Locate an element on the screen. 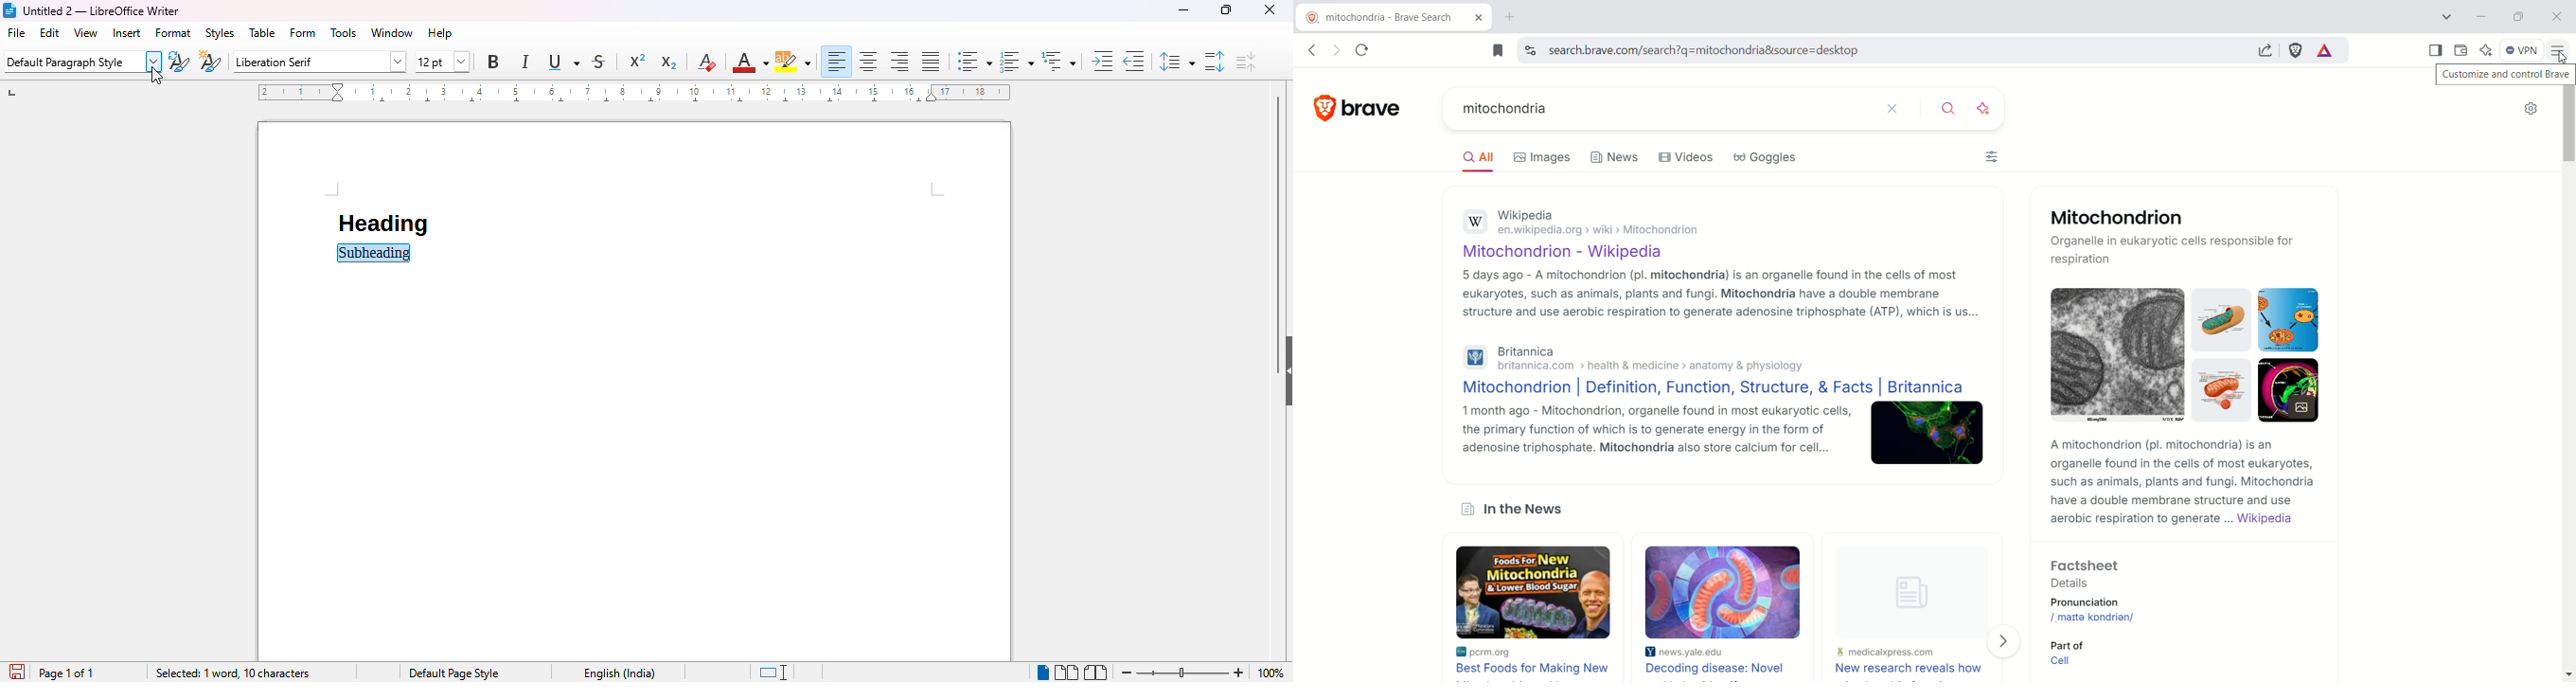 The width and height of the screenshot is (2576, 700). Videos is located at coordinates (1692, 158).